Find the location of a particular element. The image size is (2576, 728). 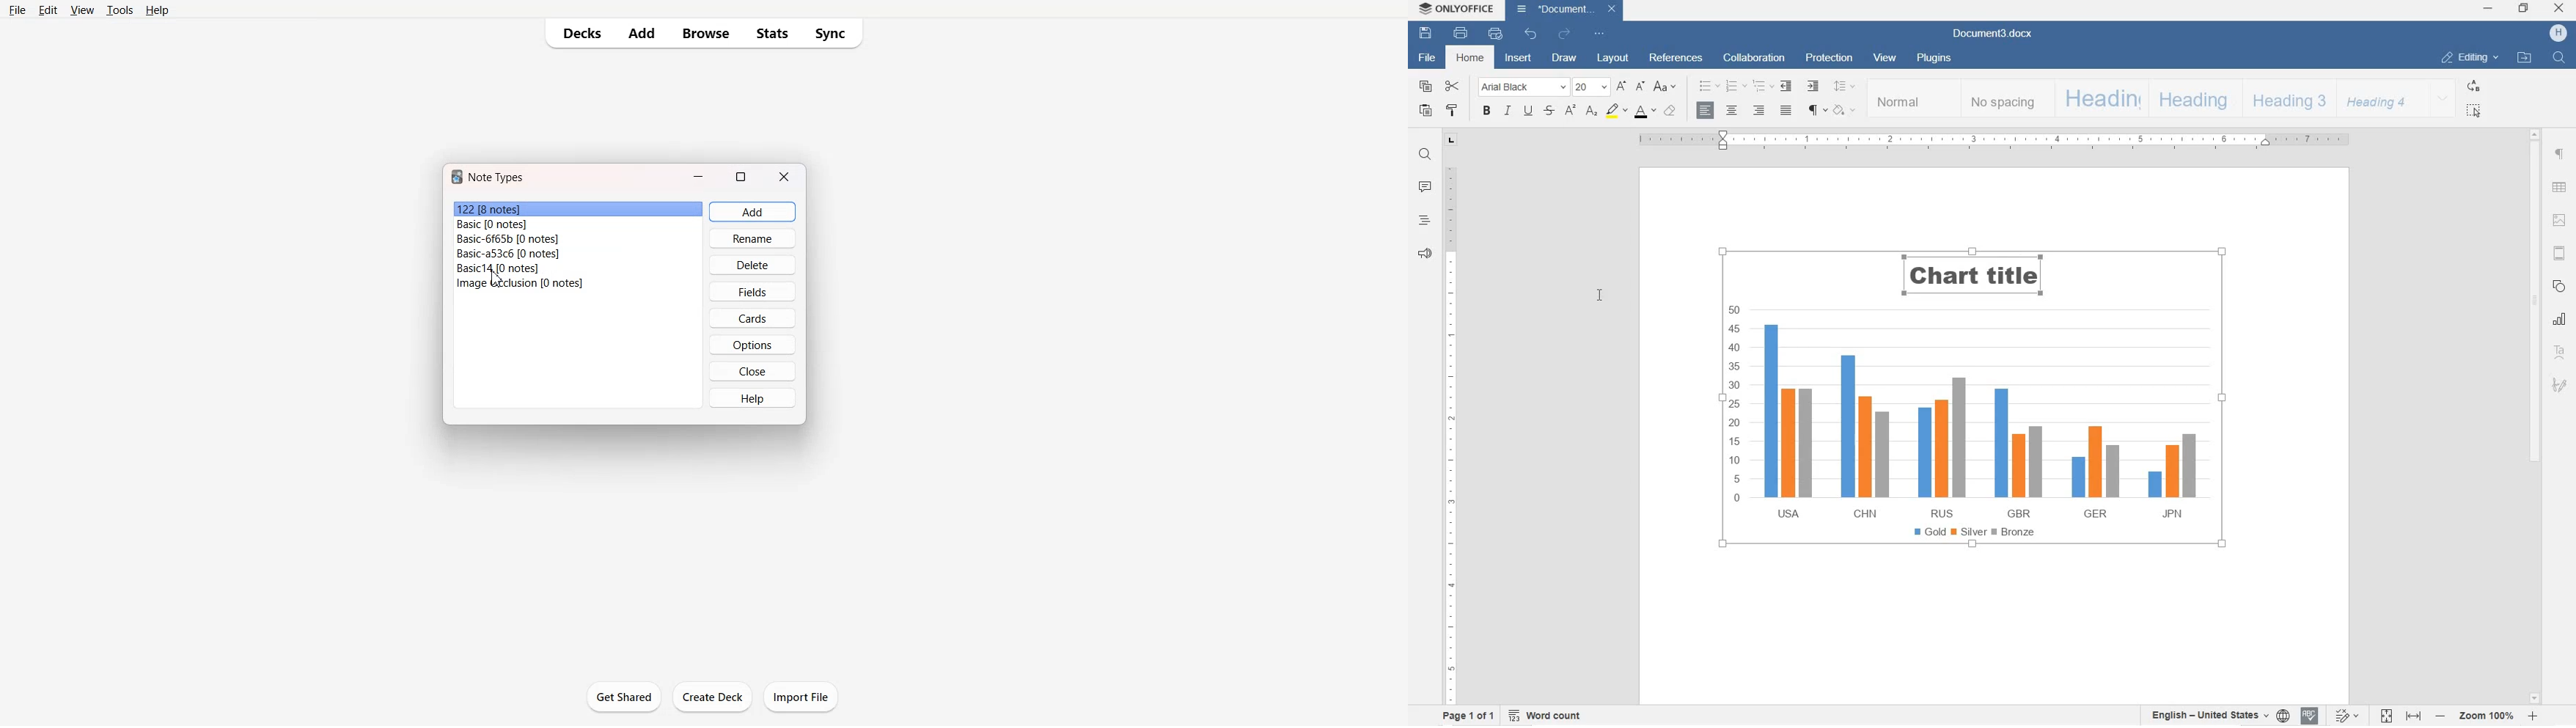

SAVE is located at coordinates (1425, 35).